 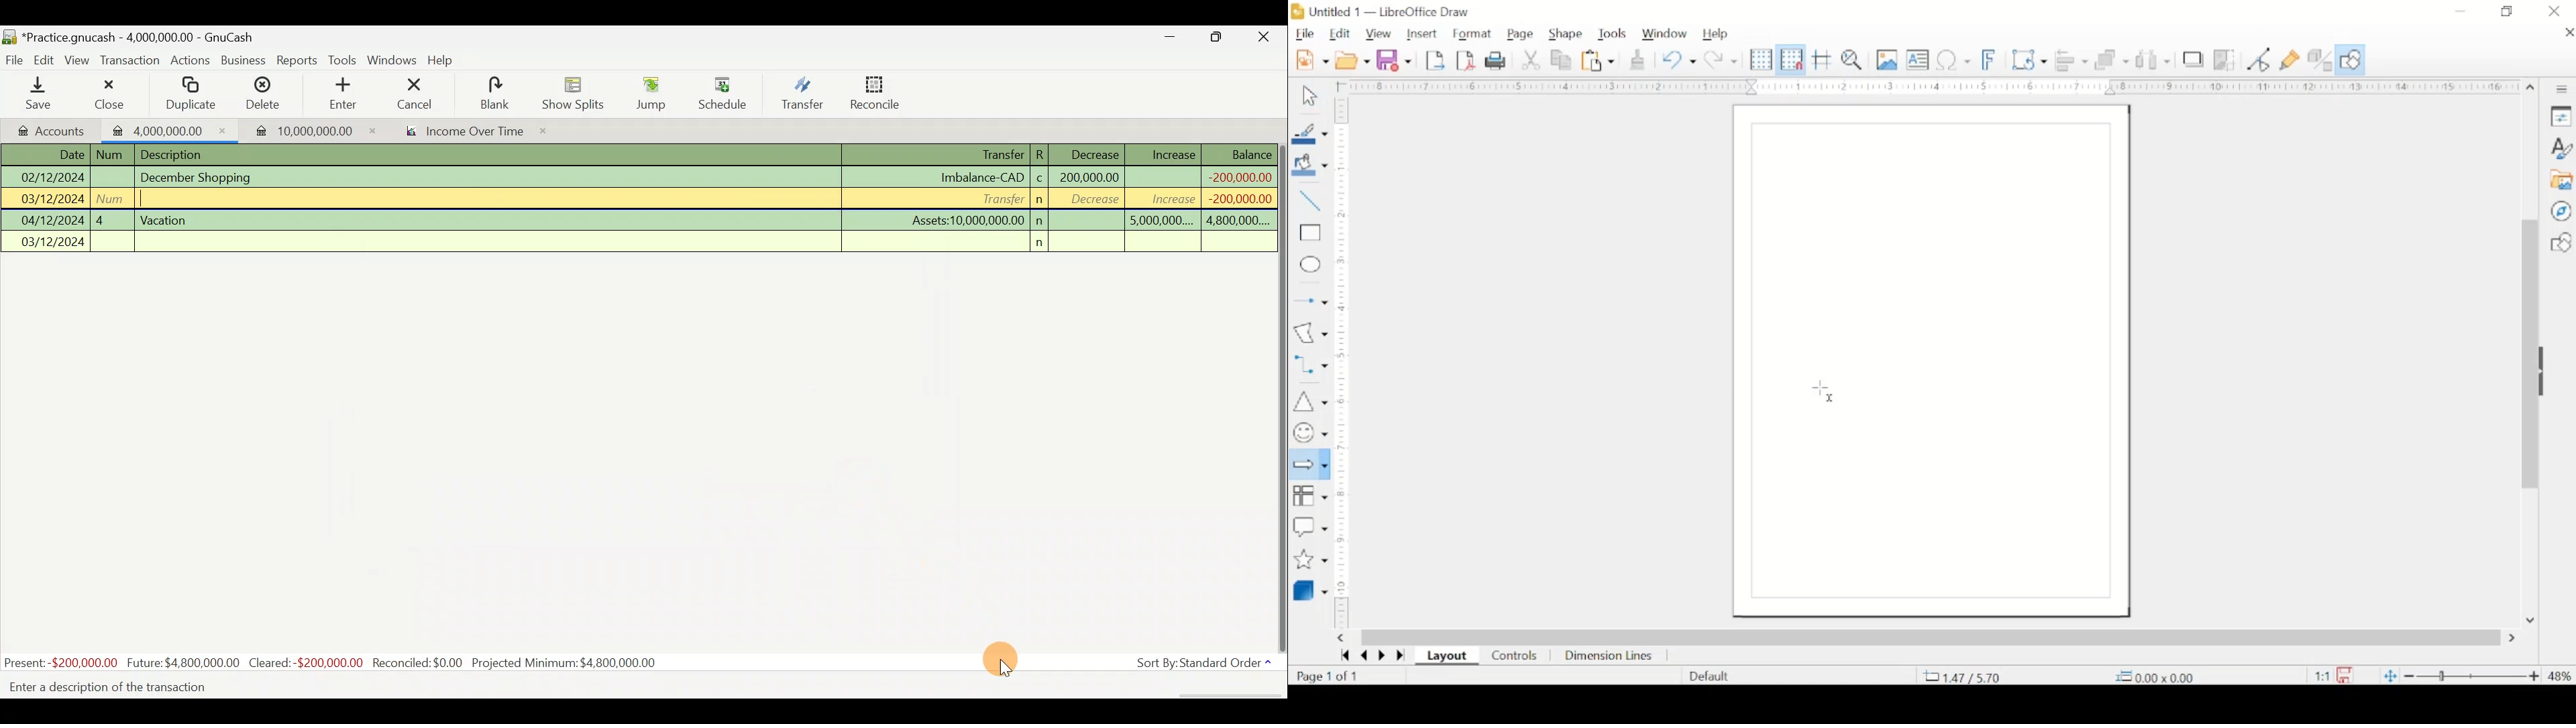 I want to click on Increase, so click(x=1173, y=153).